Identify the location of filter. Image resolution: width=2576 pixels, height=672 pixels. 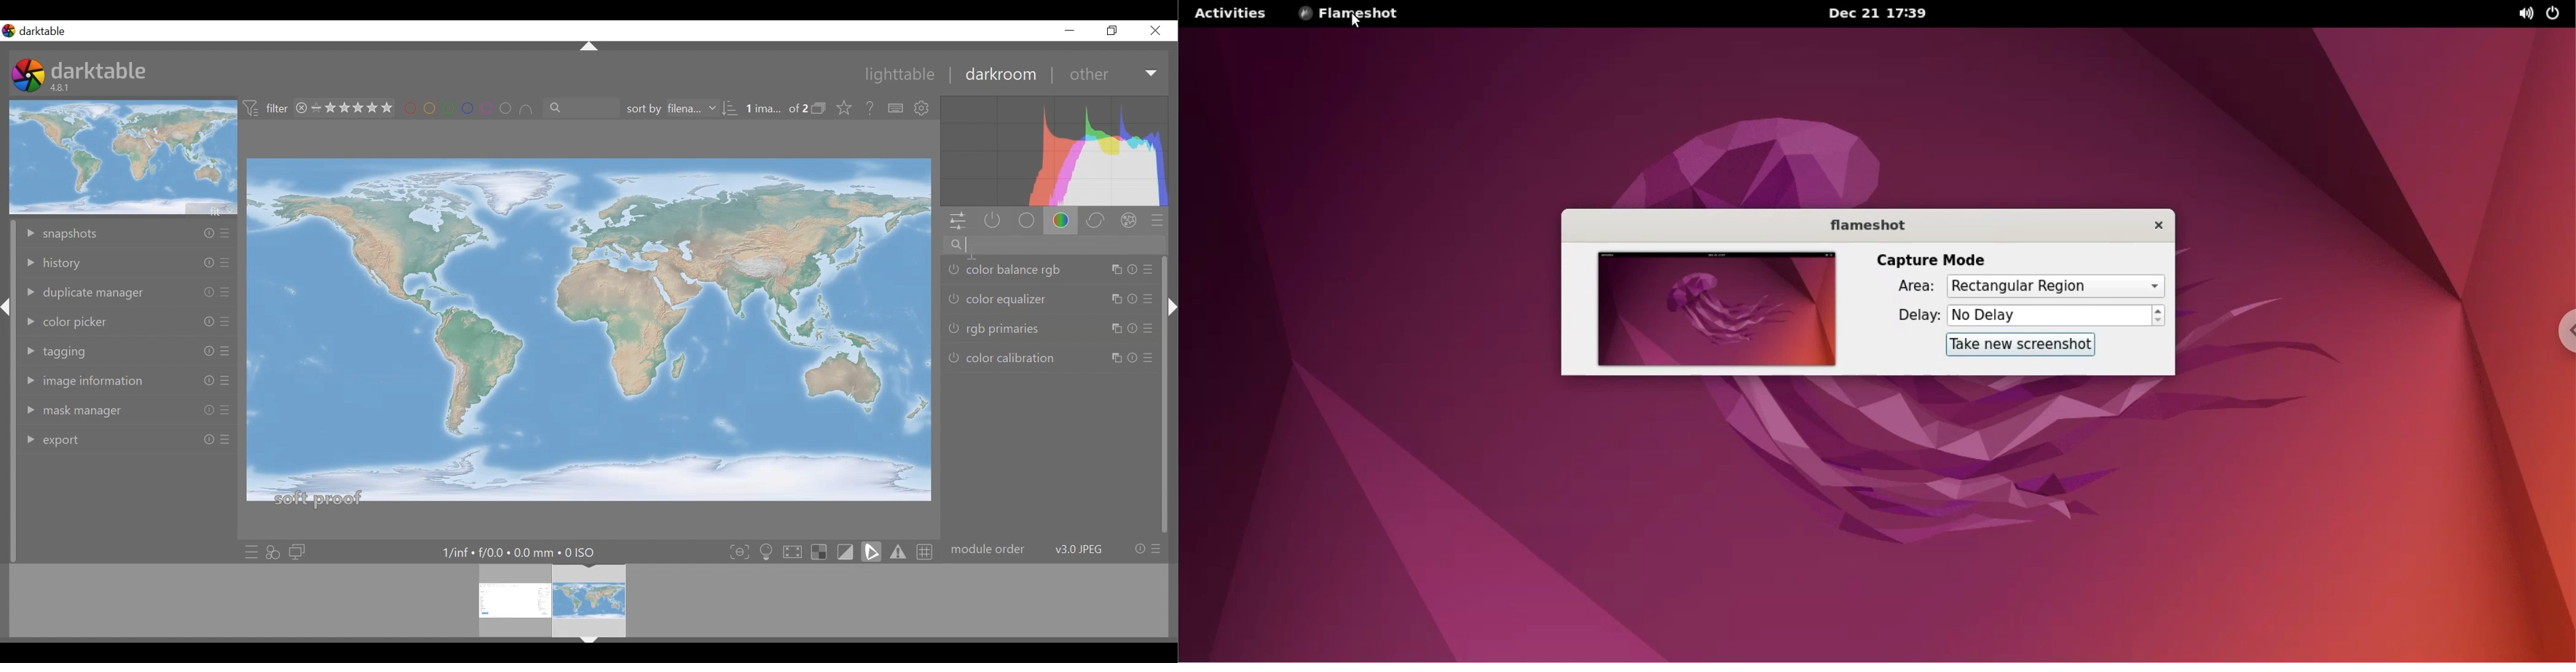
(266, 109).